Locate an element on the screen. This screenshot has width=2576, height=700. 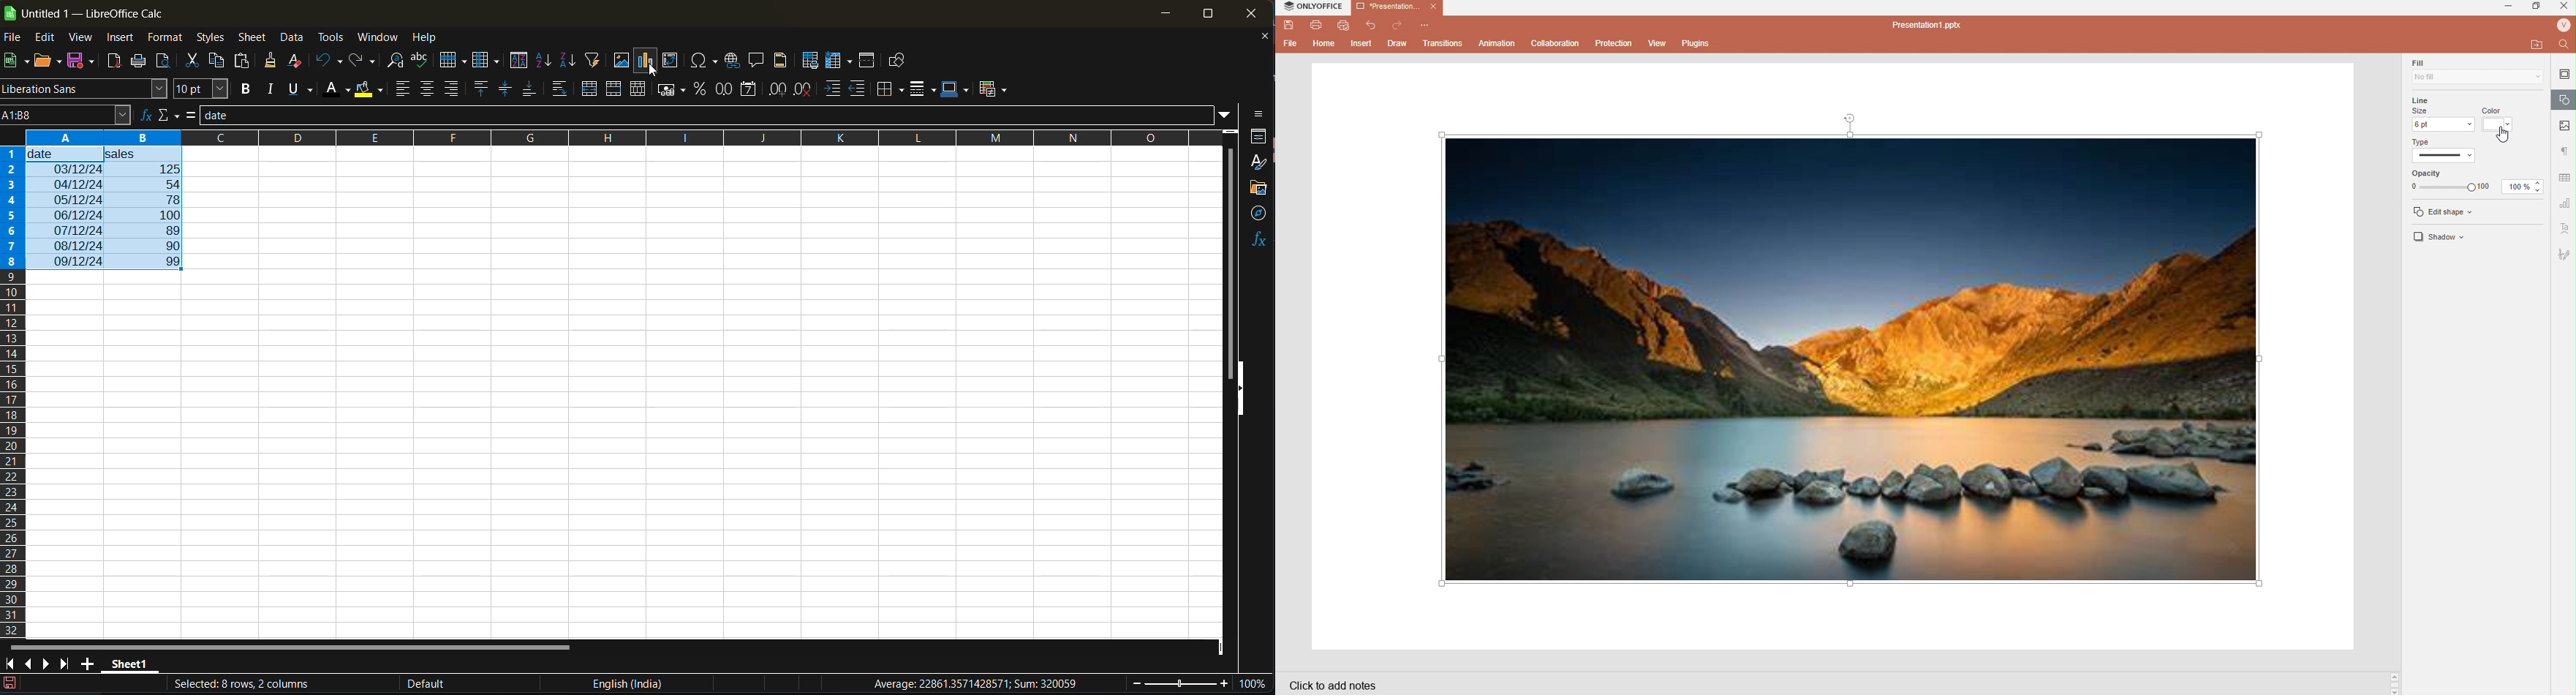
find and replace is located at coordinates (395, 63).